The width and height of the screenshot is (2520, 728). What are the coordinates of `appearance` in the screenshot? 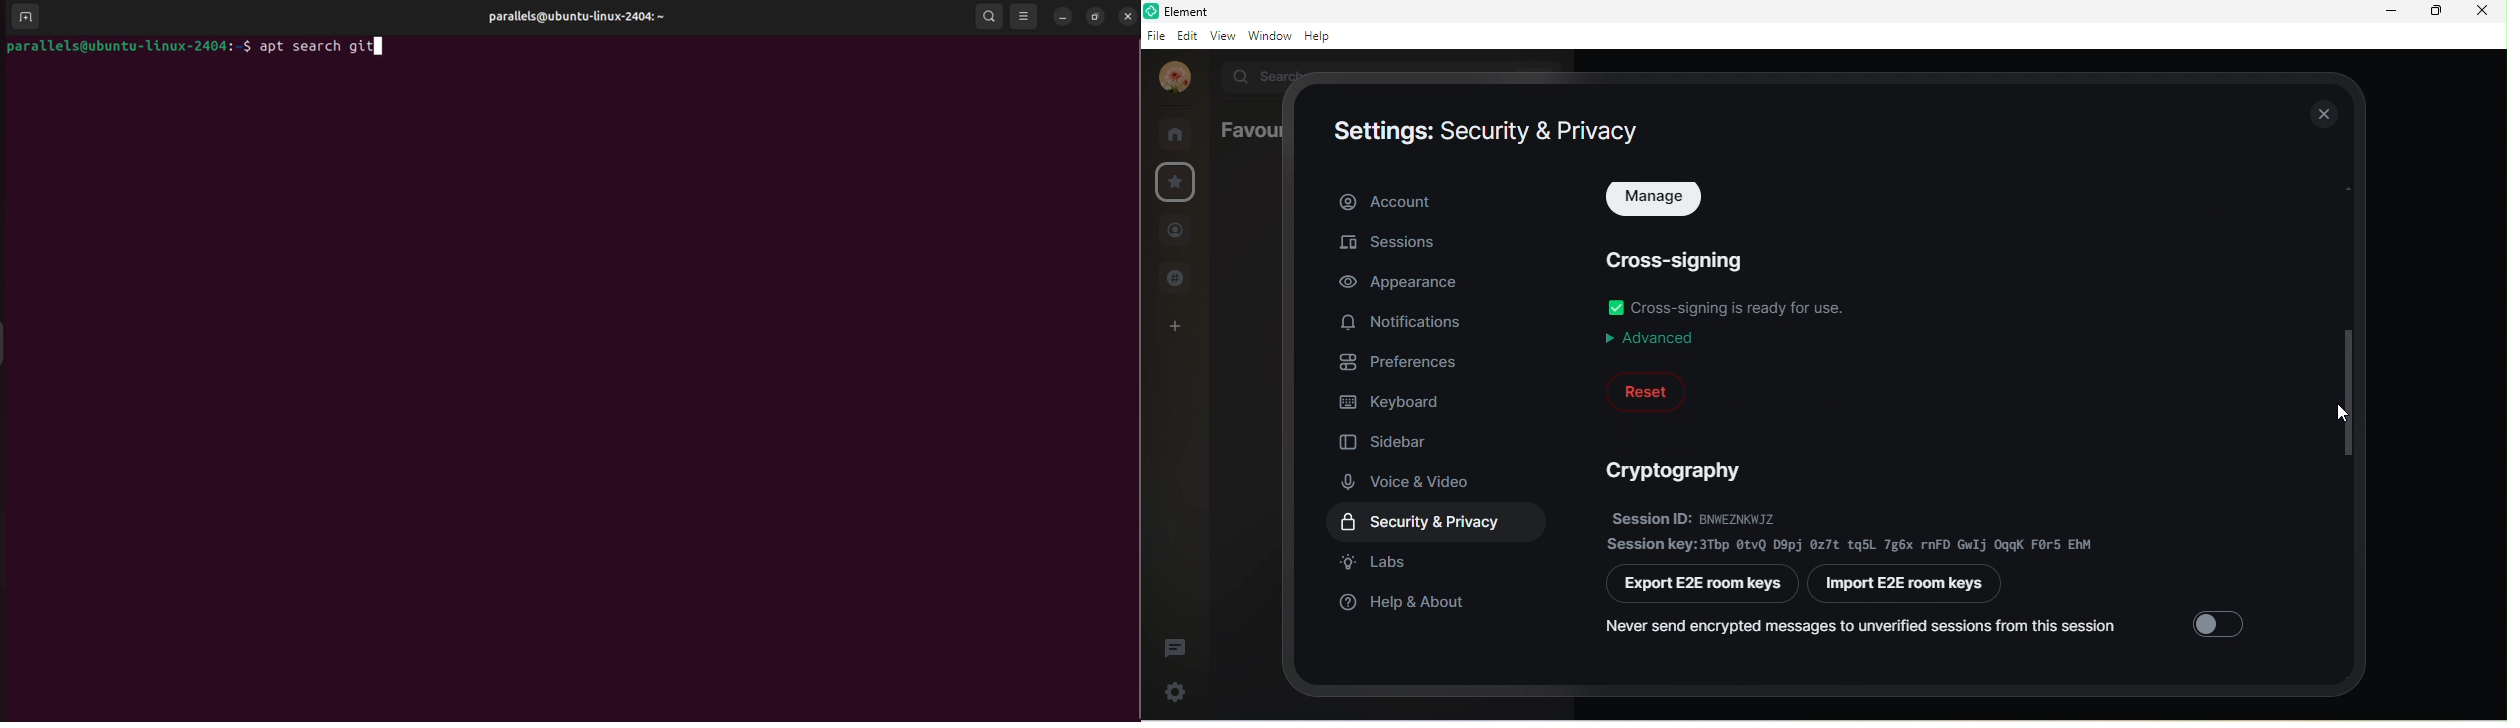 It's located at (1400, 283).